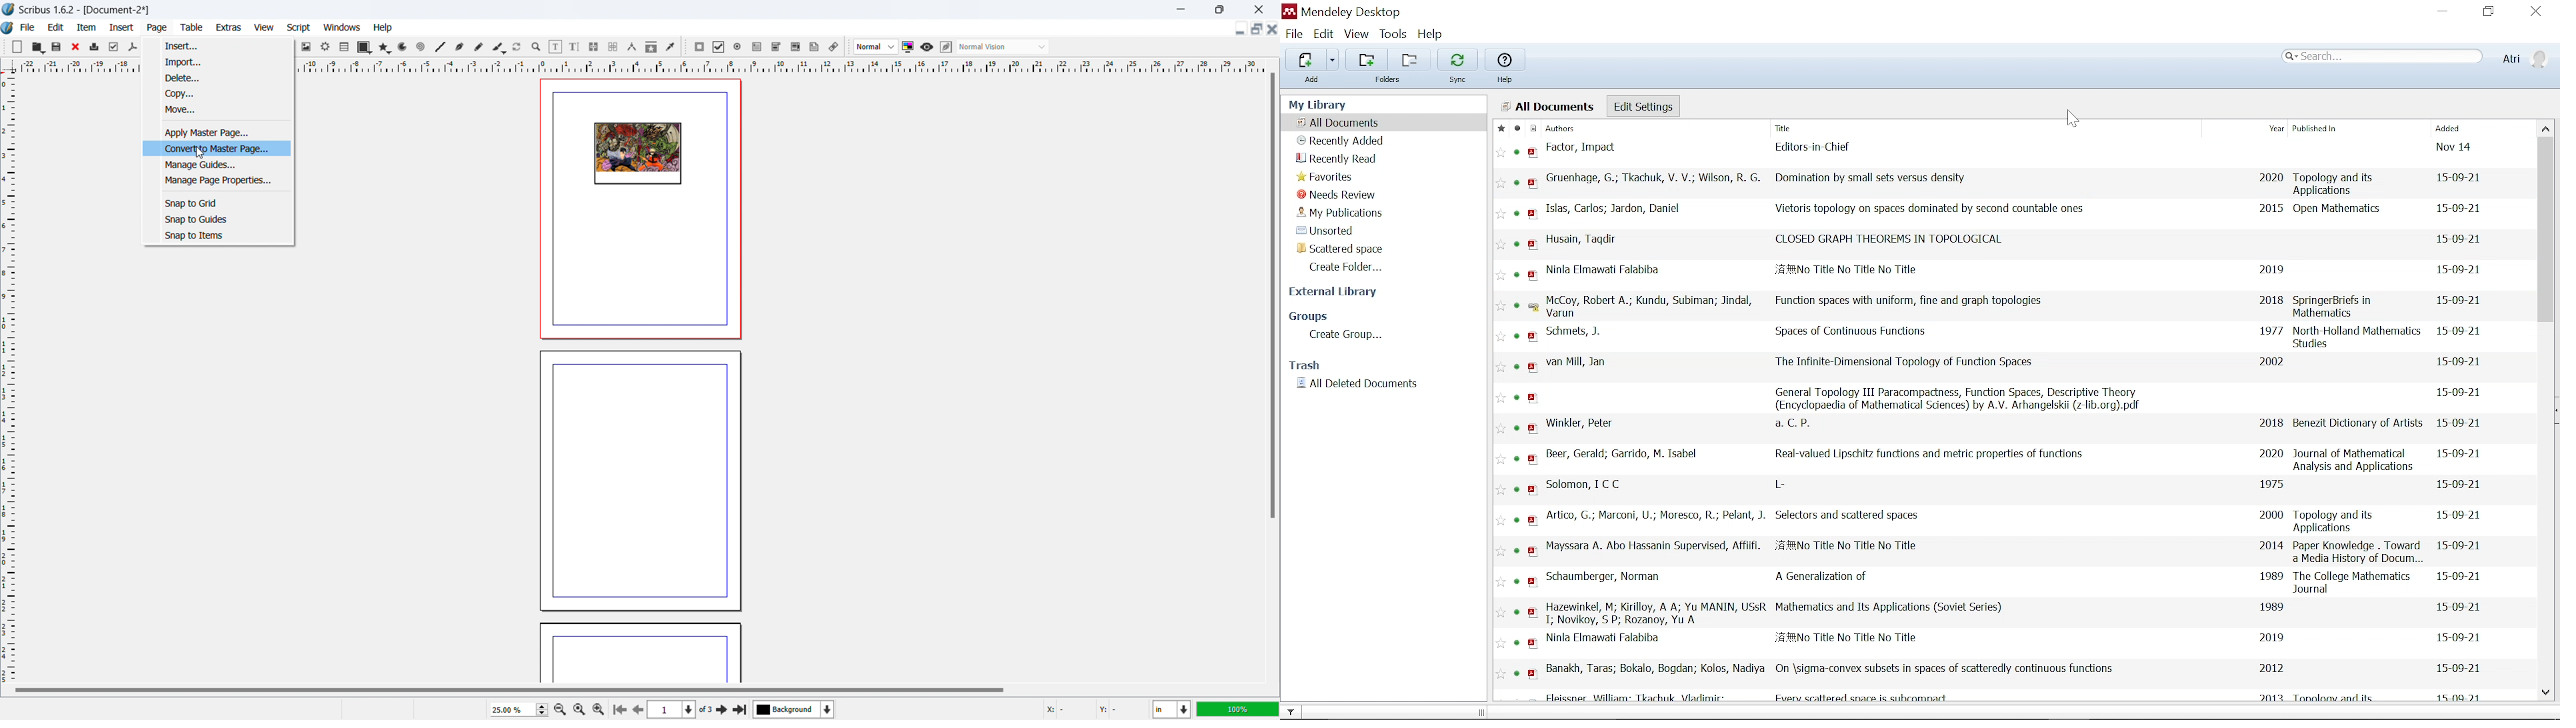 This screenshot has width=2576, height=728. I want to click on Minimize, so click(2444, 12).